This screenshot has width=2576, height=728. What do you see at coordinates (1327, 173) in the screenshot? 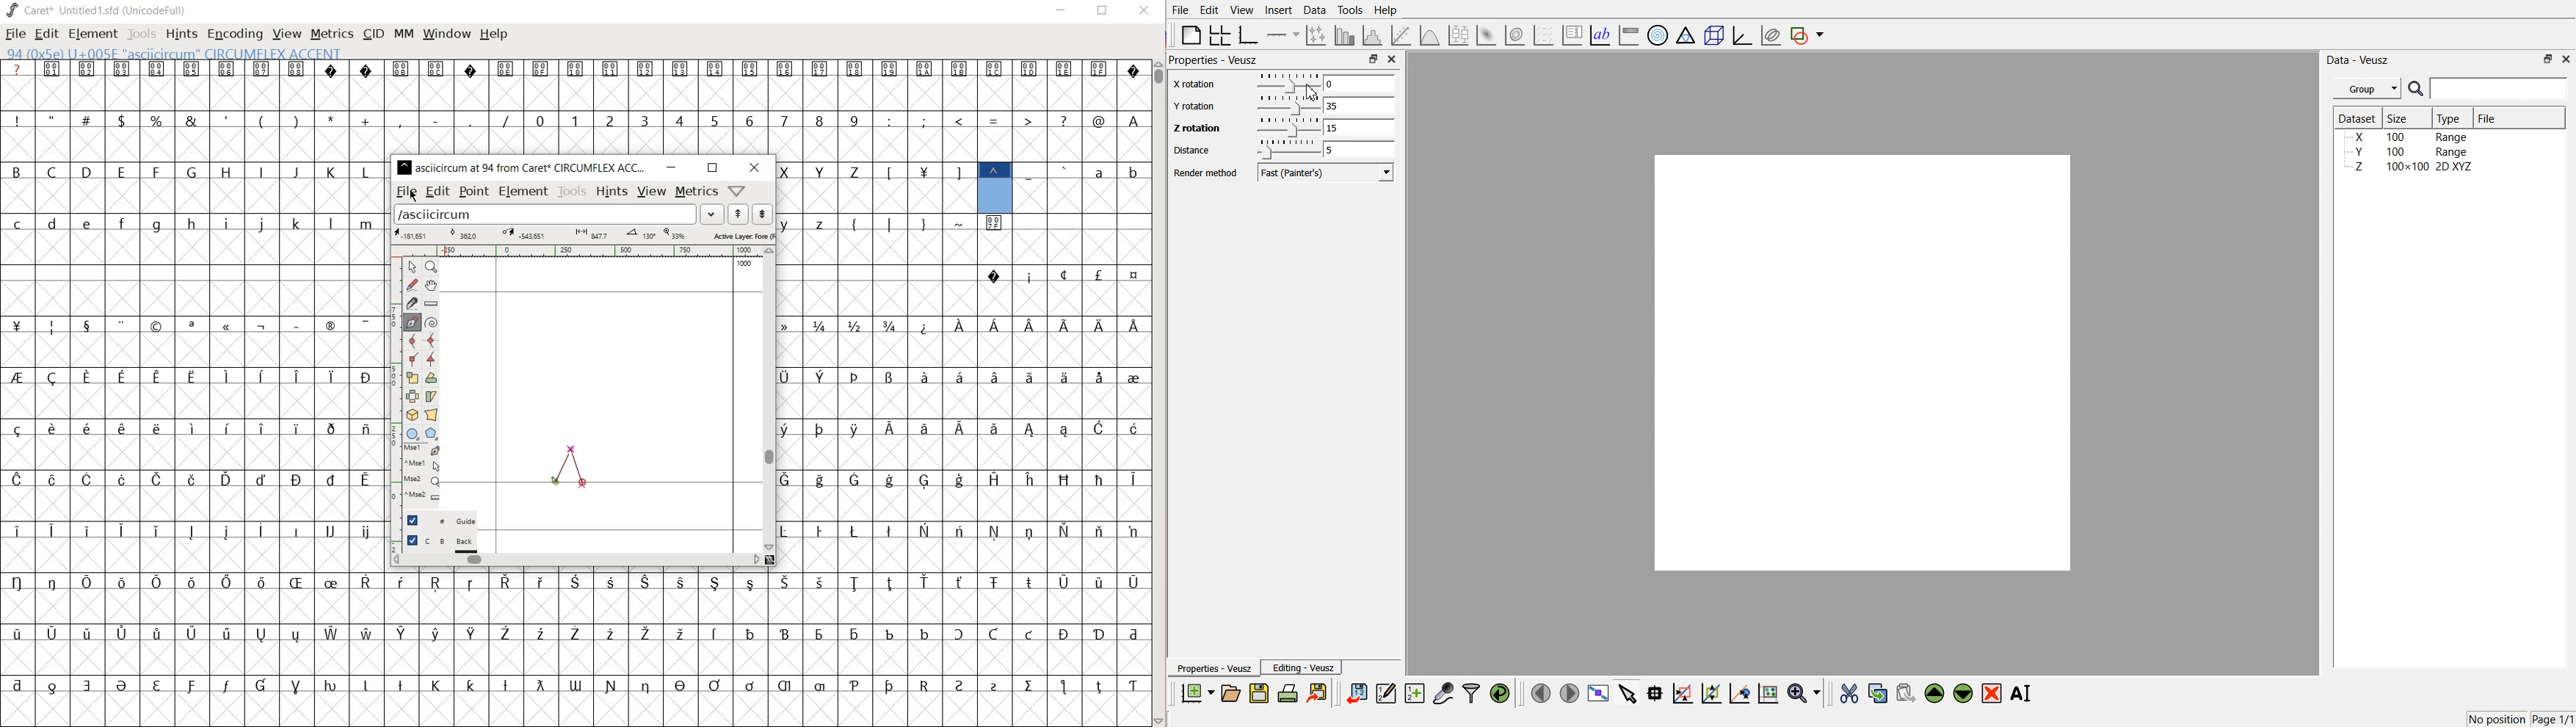
I see `Fast(Painter's)` at bounding box center [1327, 173].